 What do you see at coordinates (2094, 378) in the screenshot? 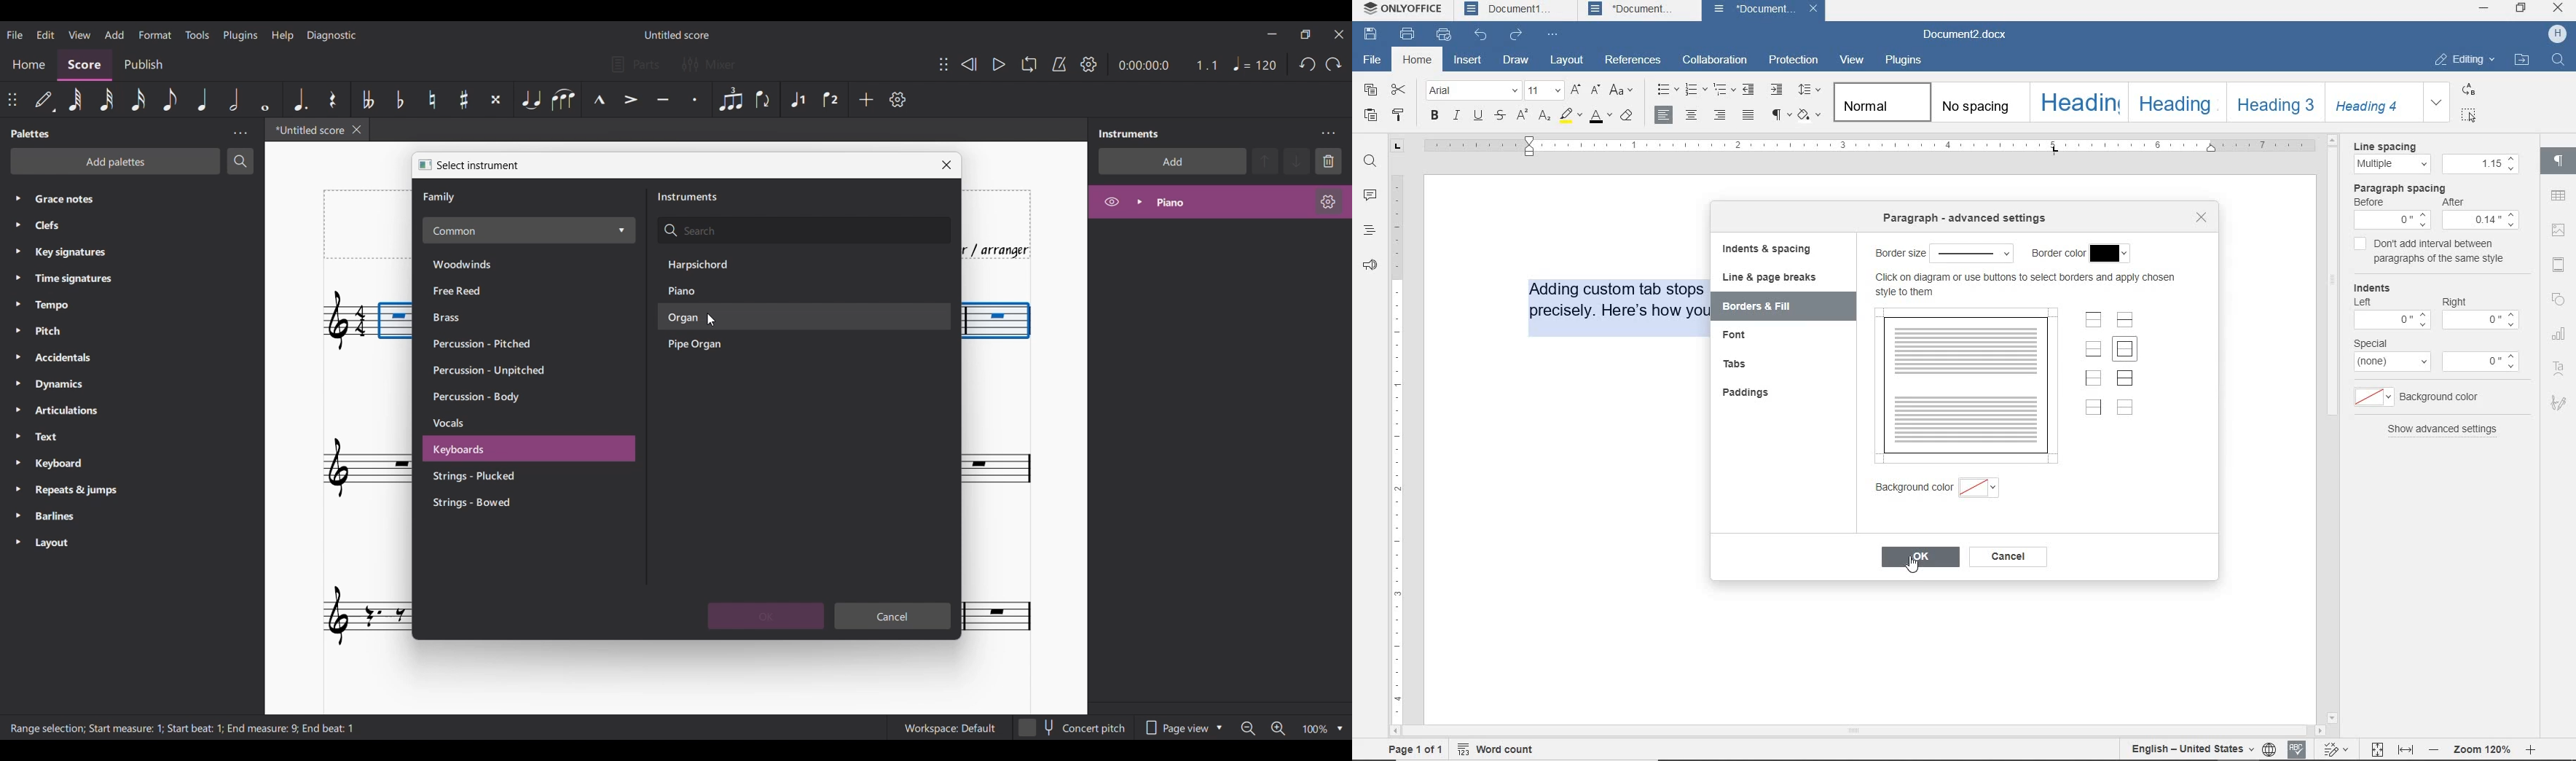
I see `set left border only` at bounding box center [2094, 378].